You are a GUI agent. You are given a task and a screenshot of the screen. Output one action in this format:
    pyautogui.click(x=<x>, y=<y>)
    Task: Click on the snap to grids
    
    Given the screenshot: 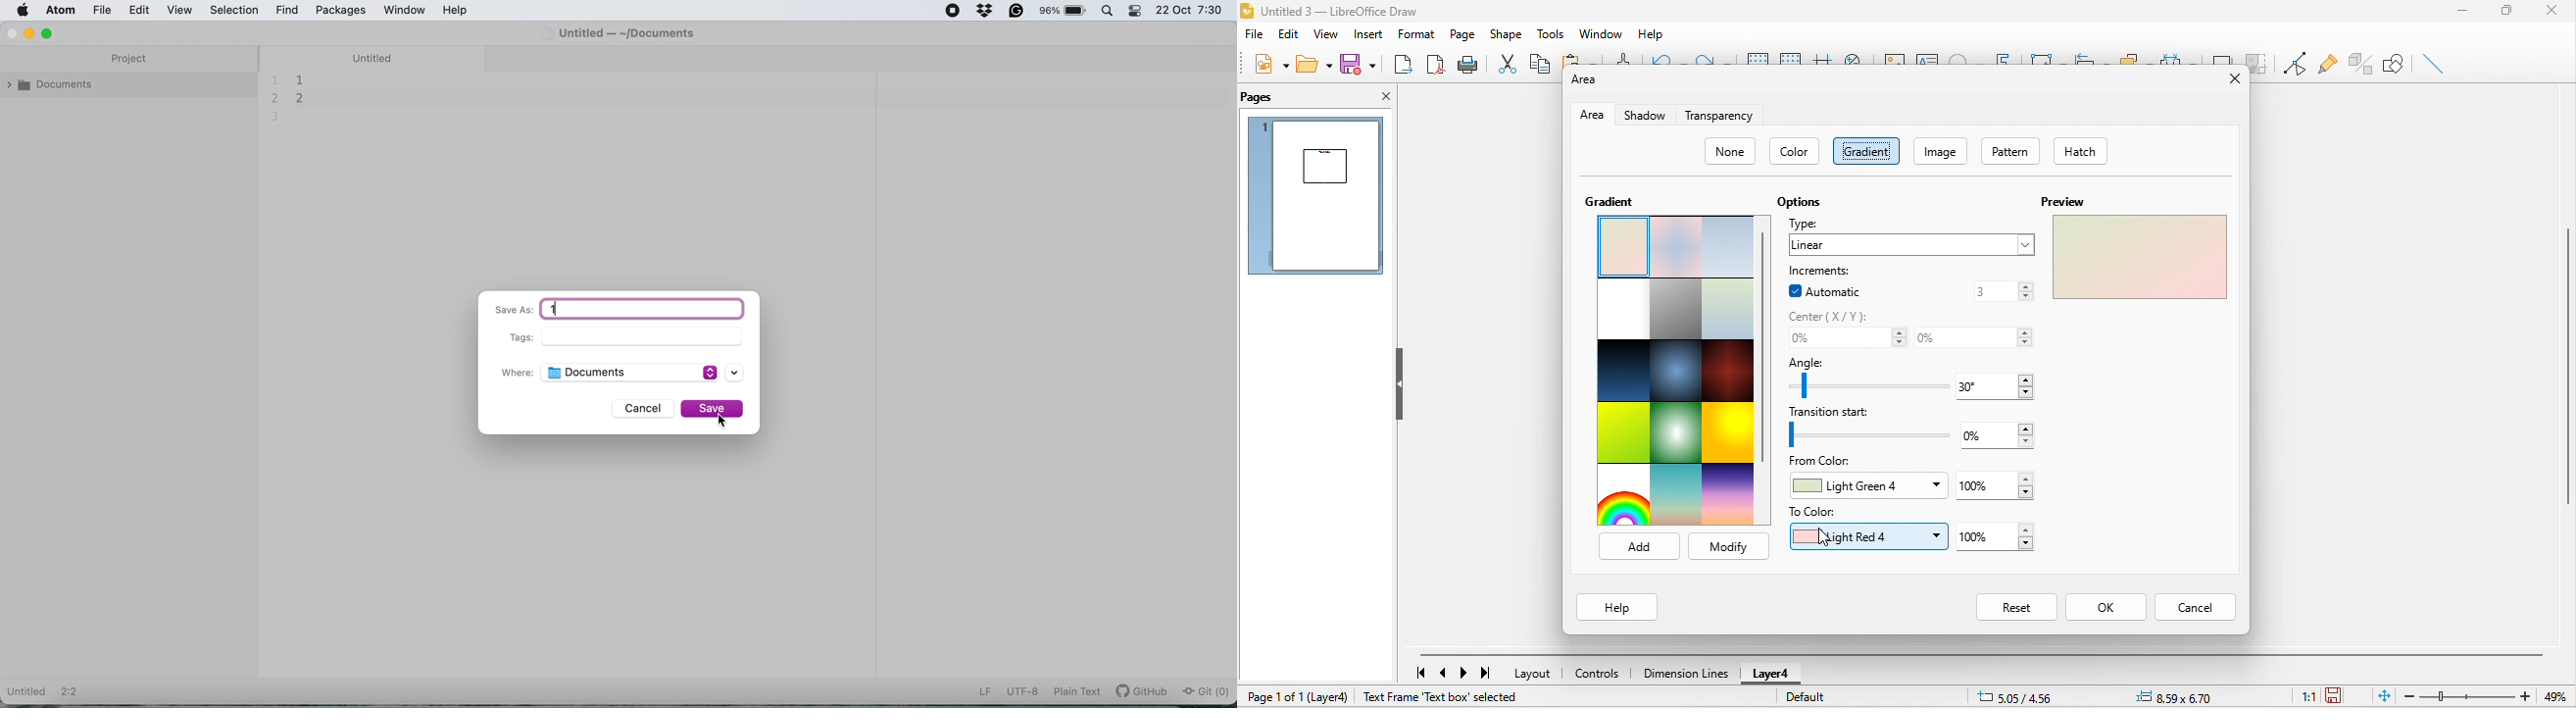 What is the action you would take?
    pyautogui.click(x=1793, y=56)
    